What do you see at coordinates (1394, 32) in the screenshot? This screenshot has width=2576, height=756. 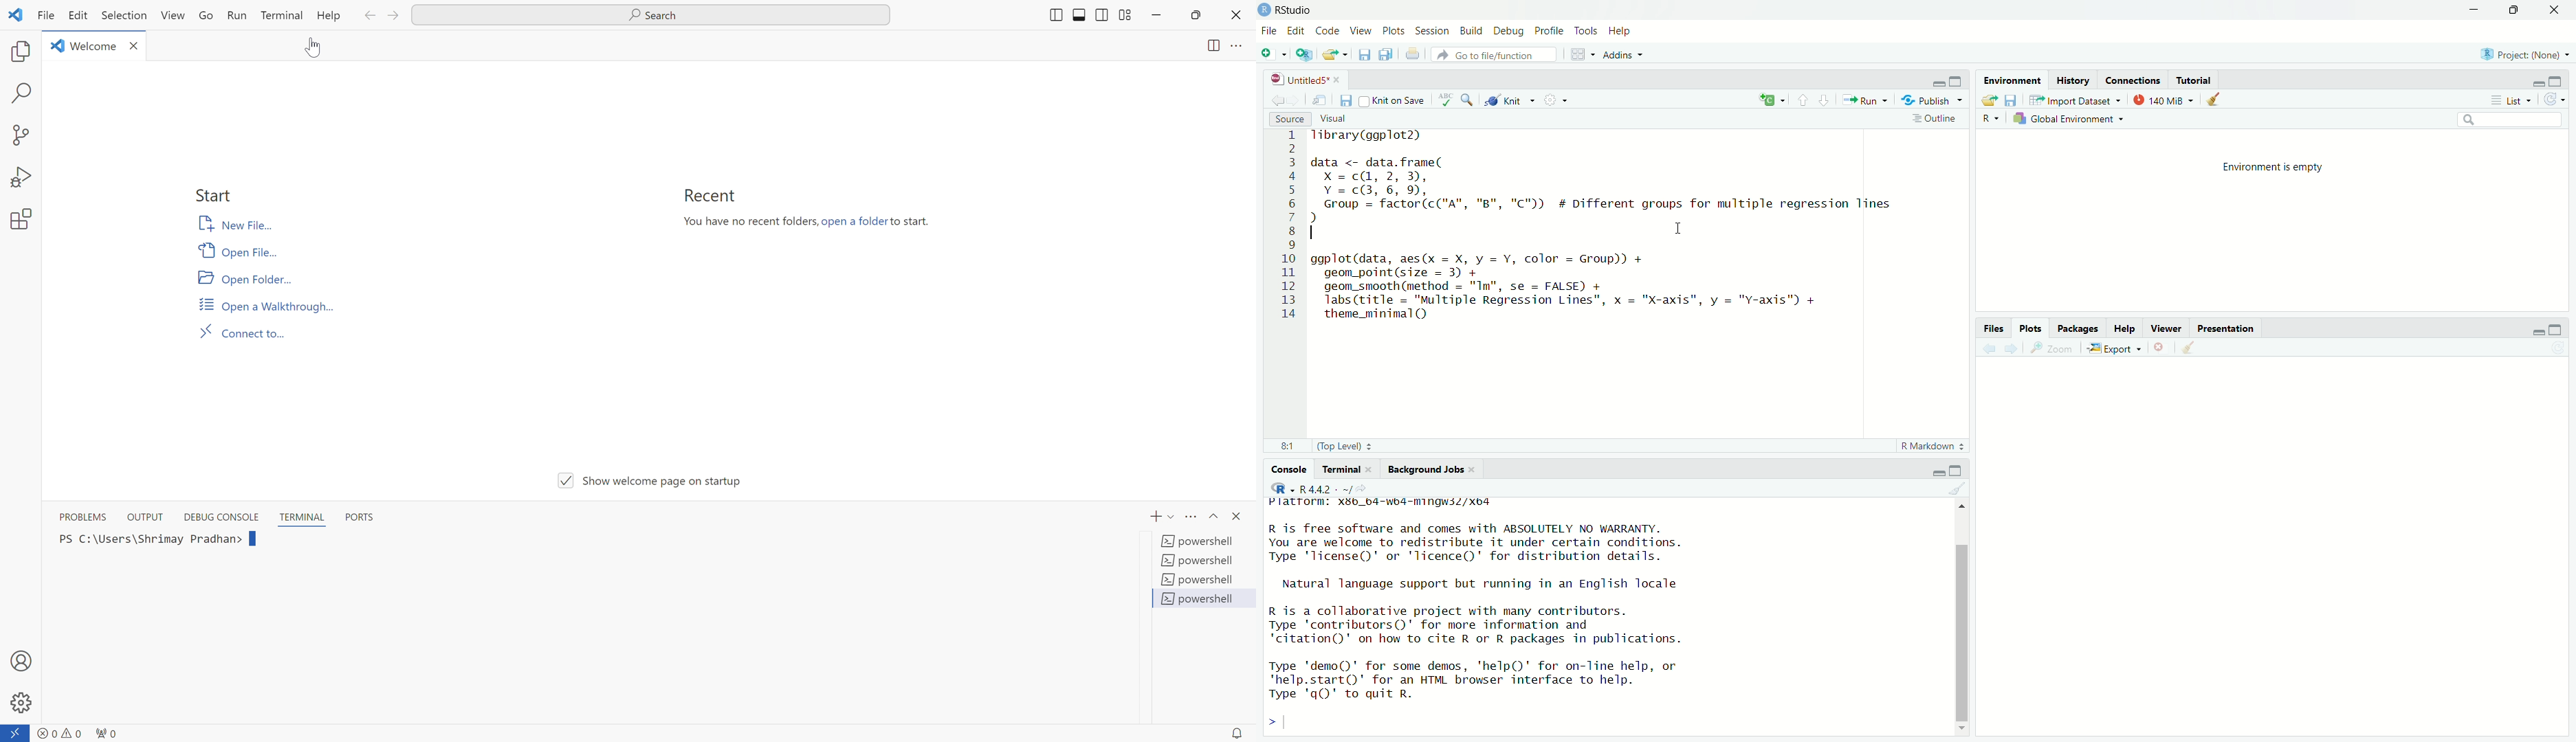 I see `Plots` at bounding box center [1394, 32].